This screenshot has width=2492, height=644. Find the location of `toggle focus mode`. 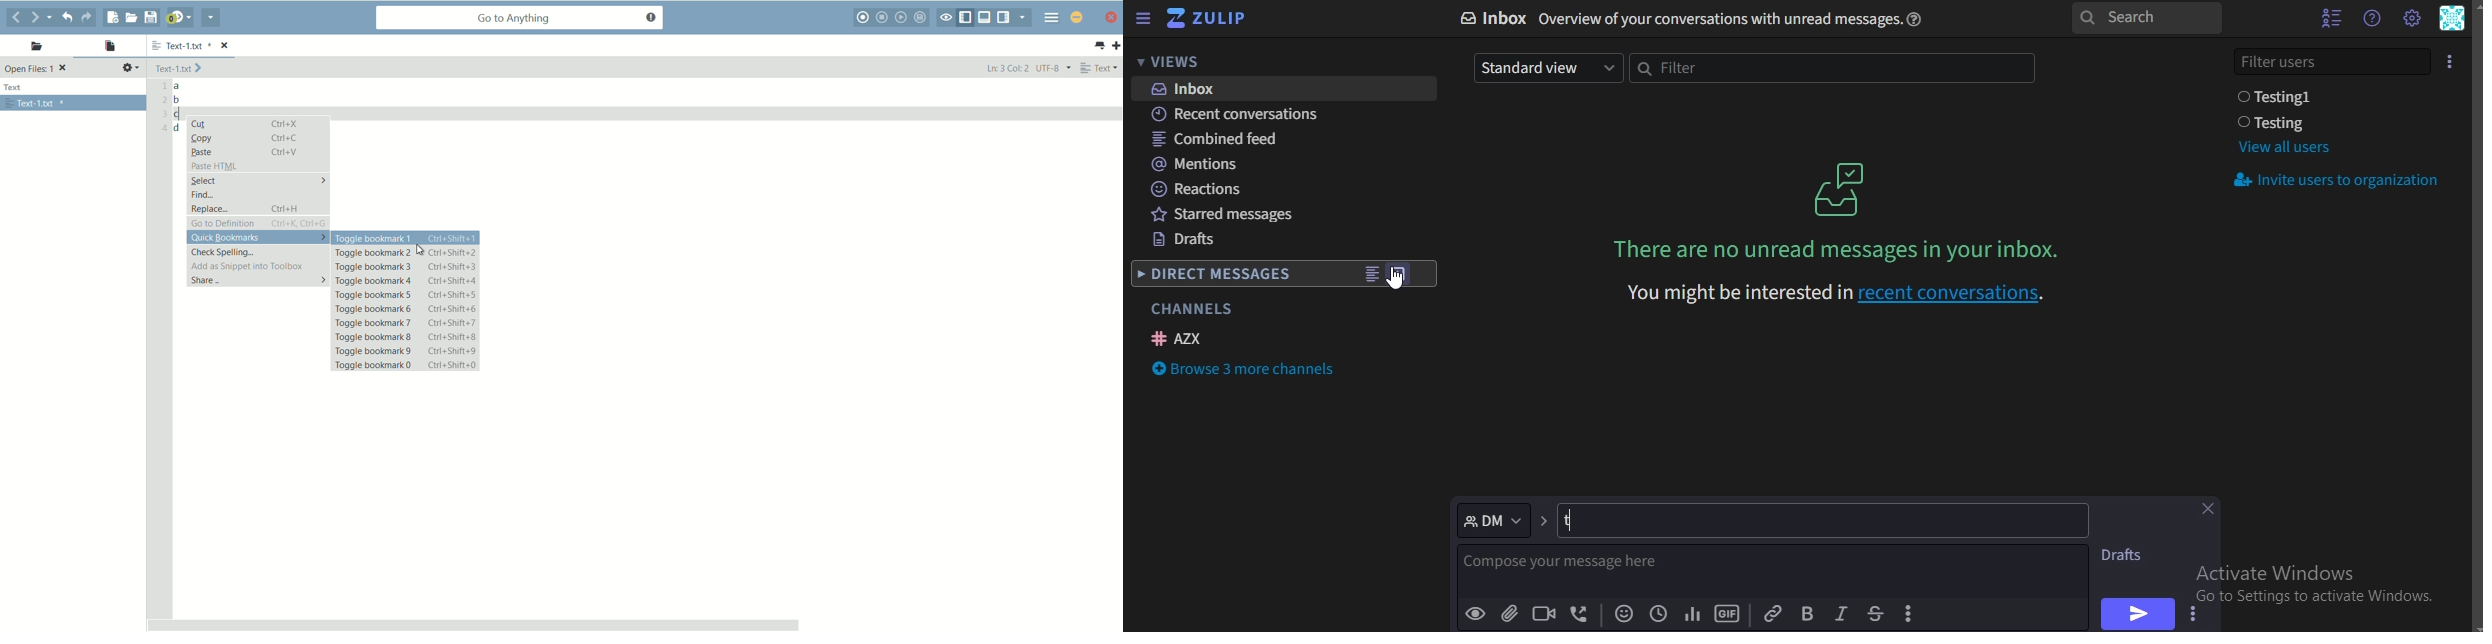

toggle focus mode is located at coordinates (947, 18).